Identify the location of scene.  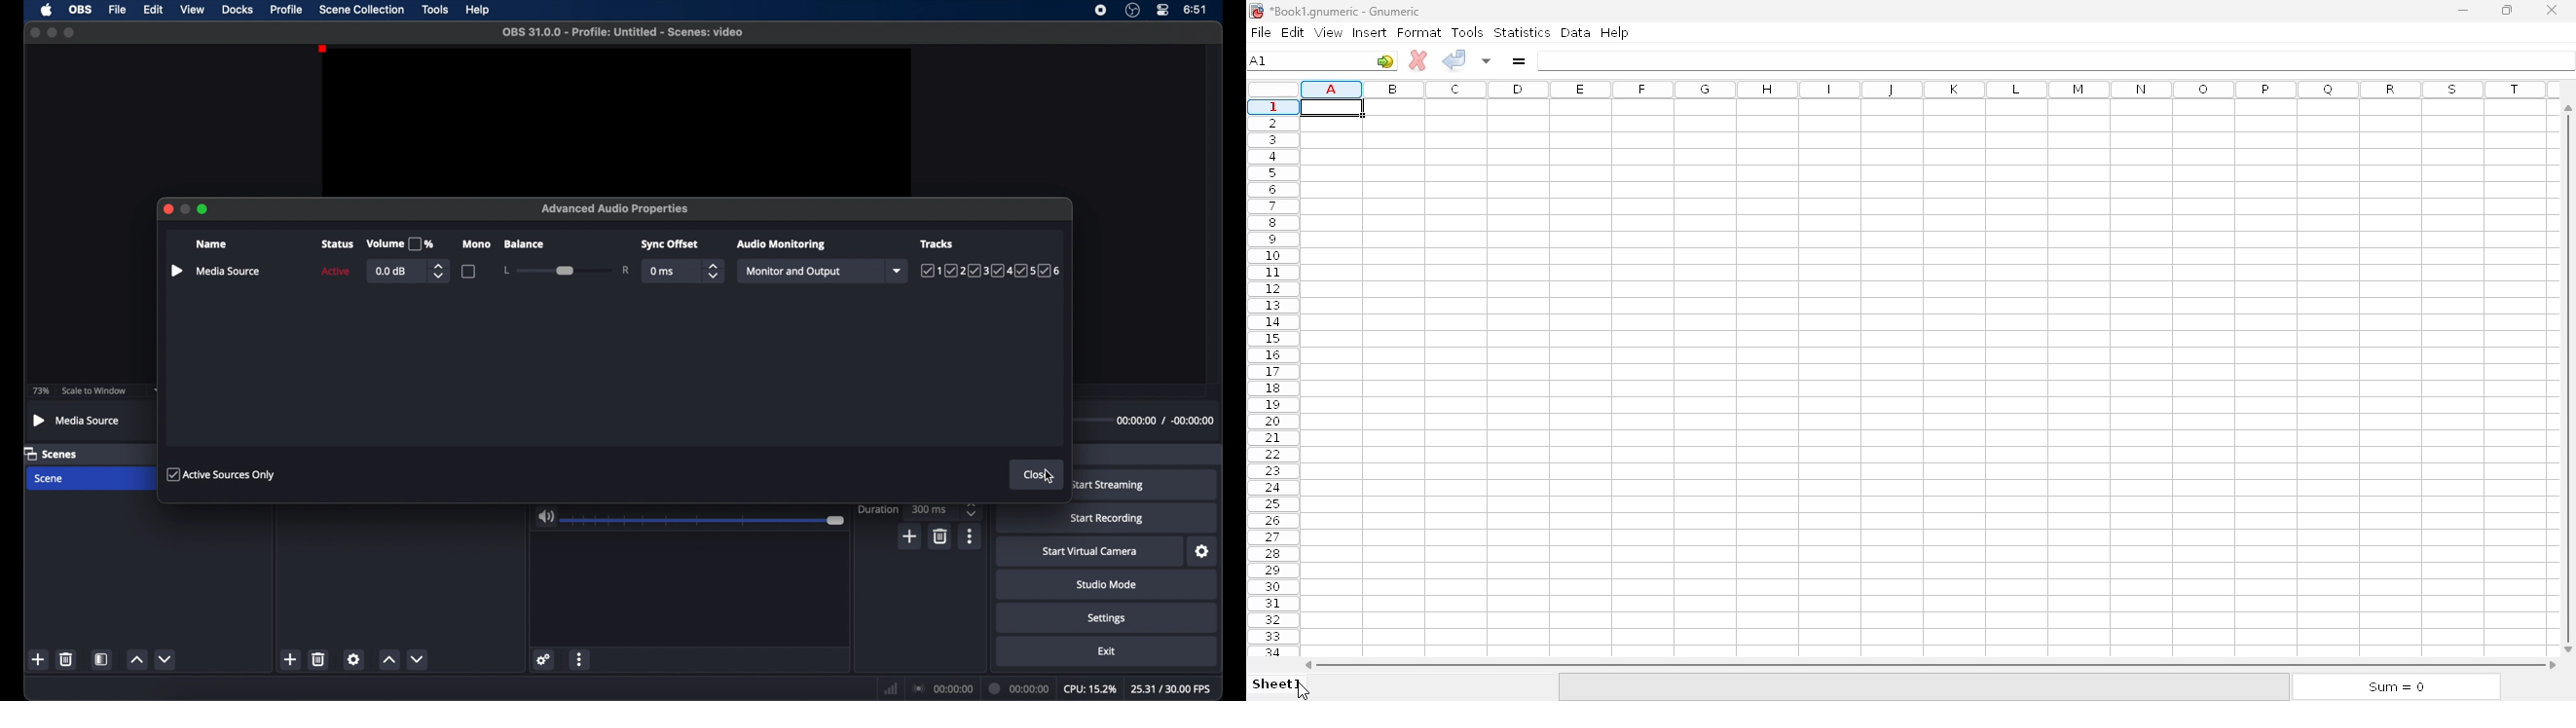
(50, 479).